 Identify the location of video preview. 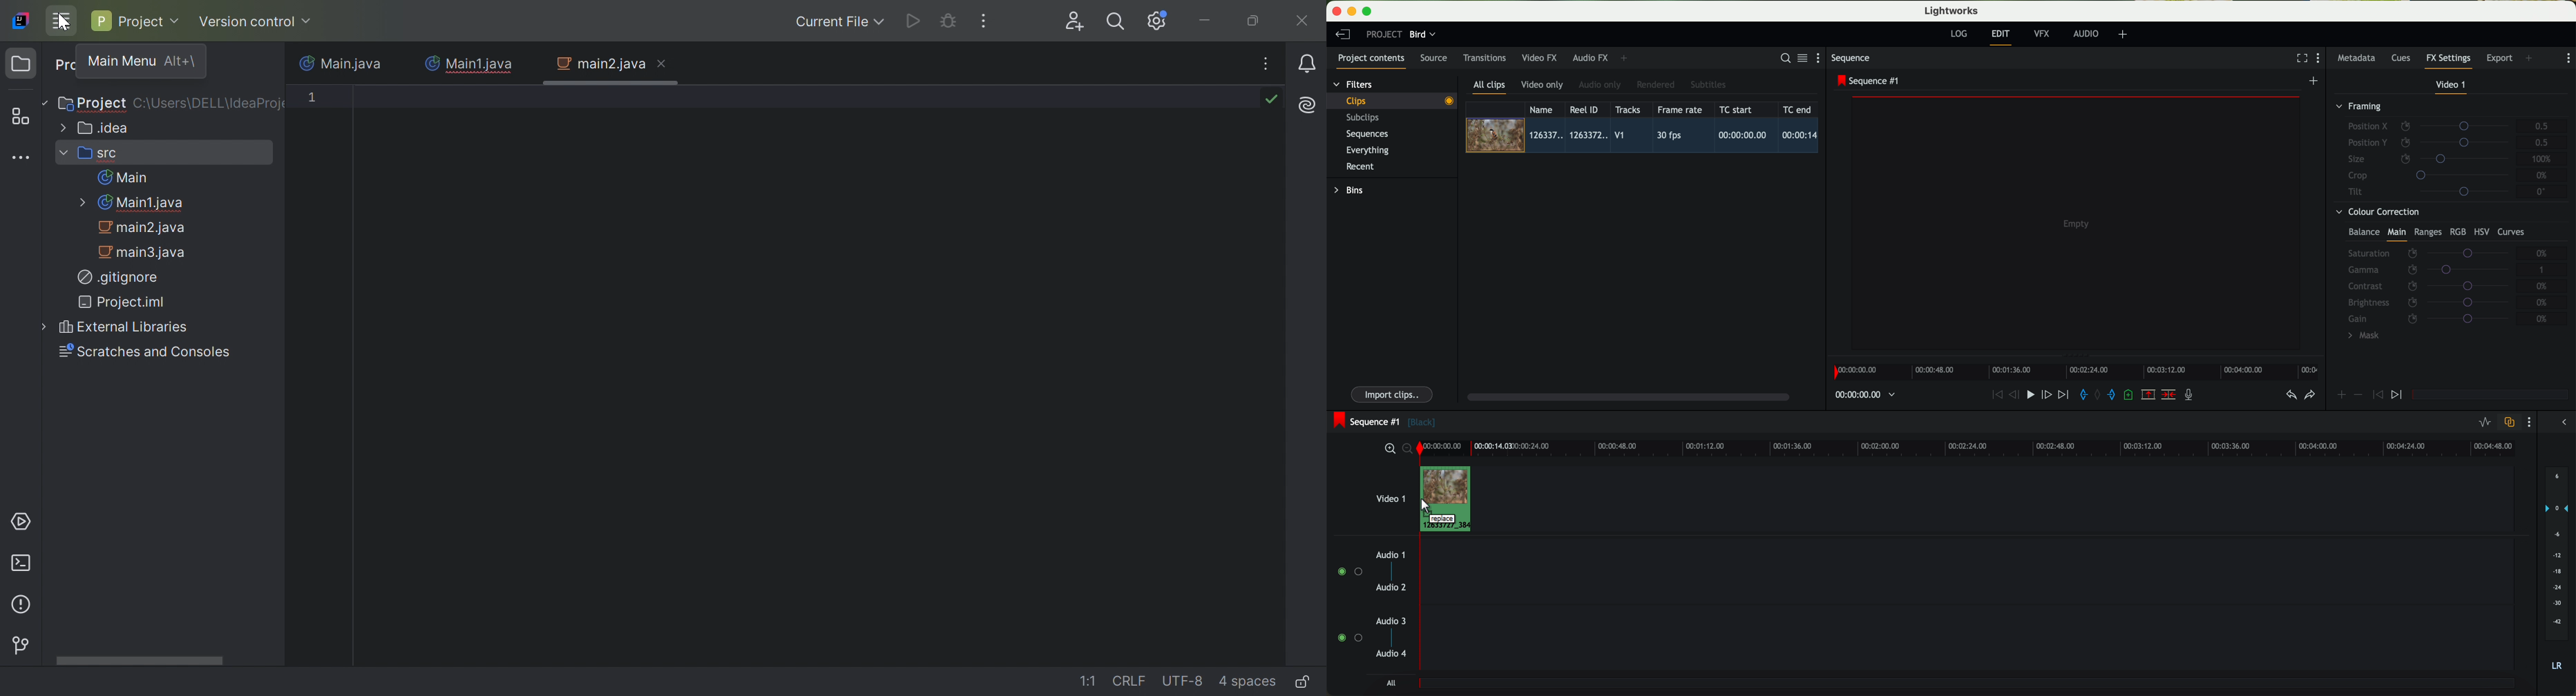
(2081, 224).